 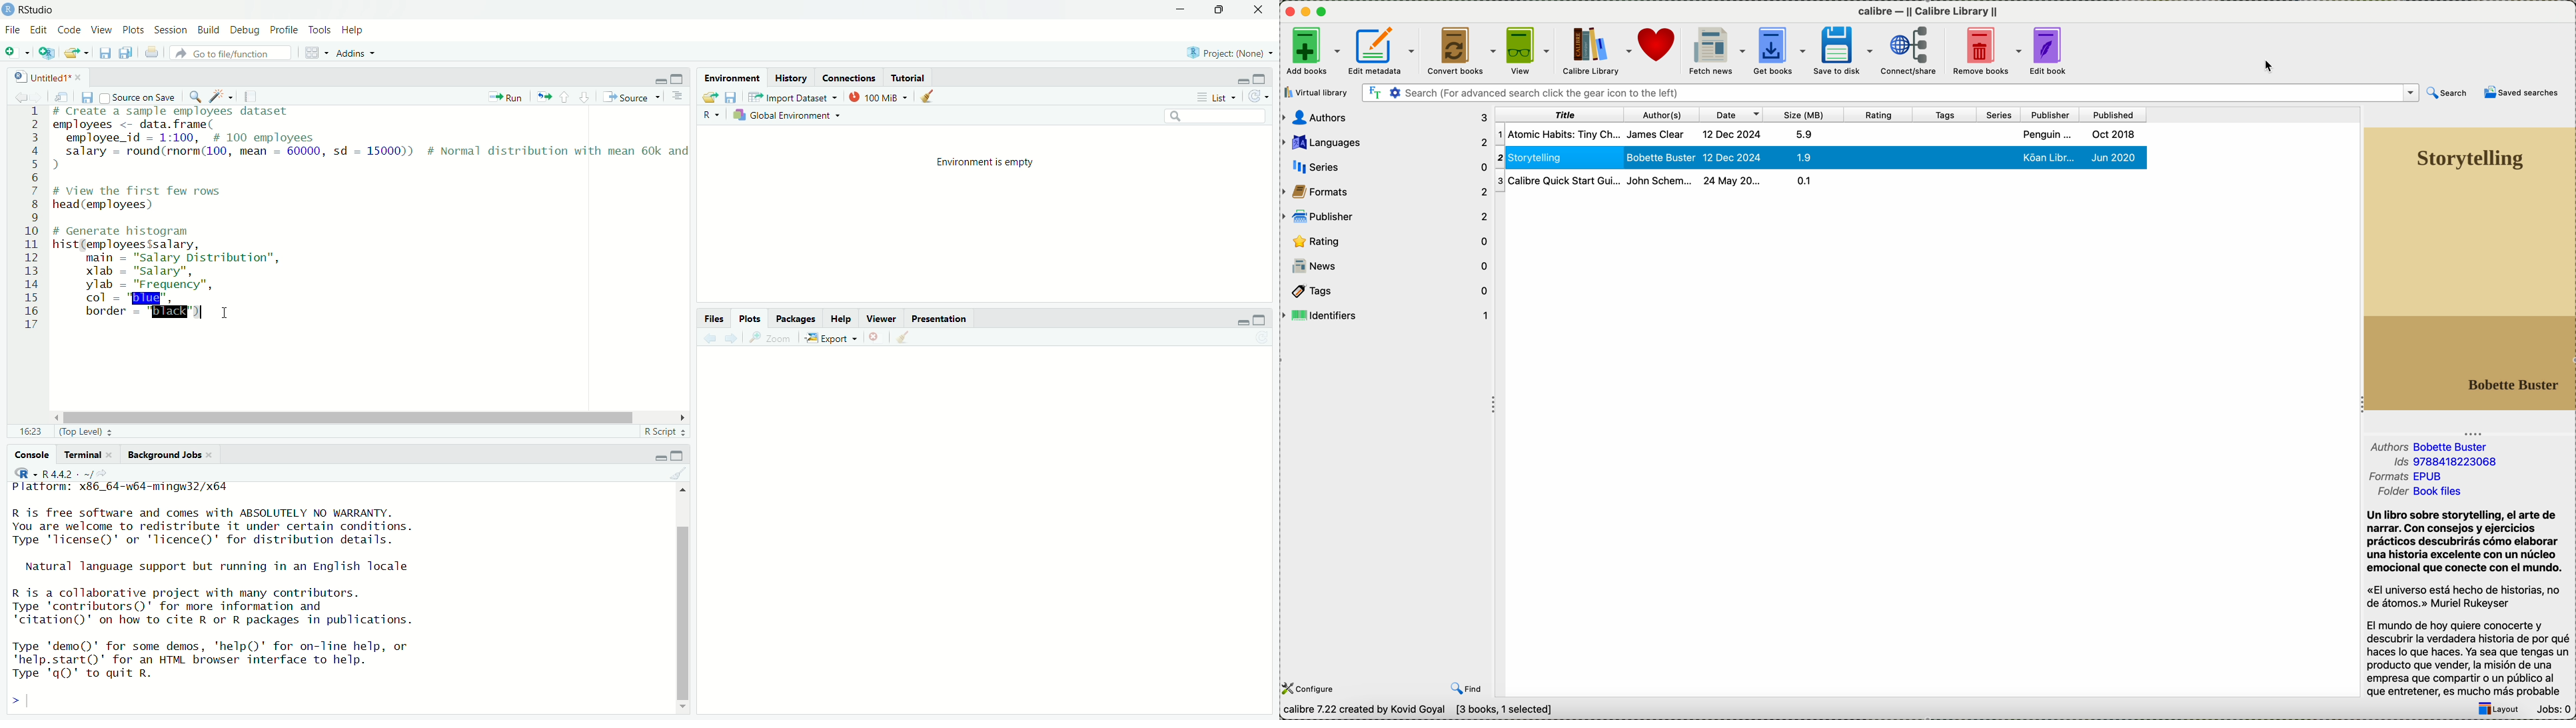 What do you see at coordinates (47, 53) in the screenshot?
I see `add file` at bounding box center [47, 53].